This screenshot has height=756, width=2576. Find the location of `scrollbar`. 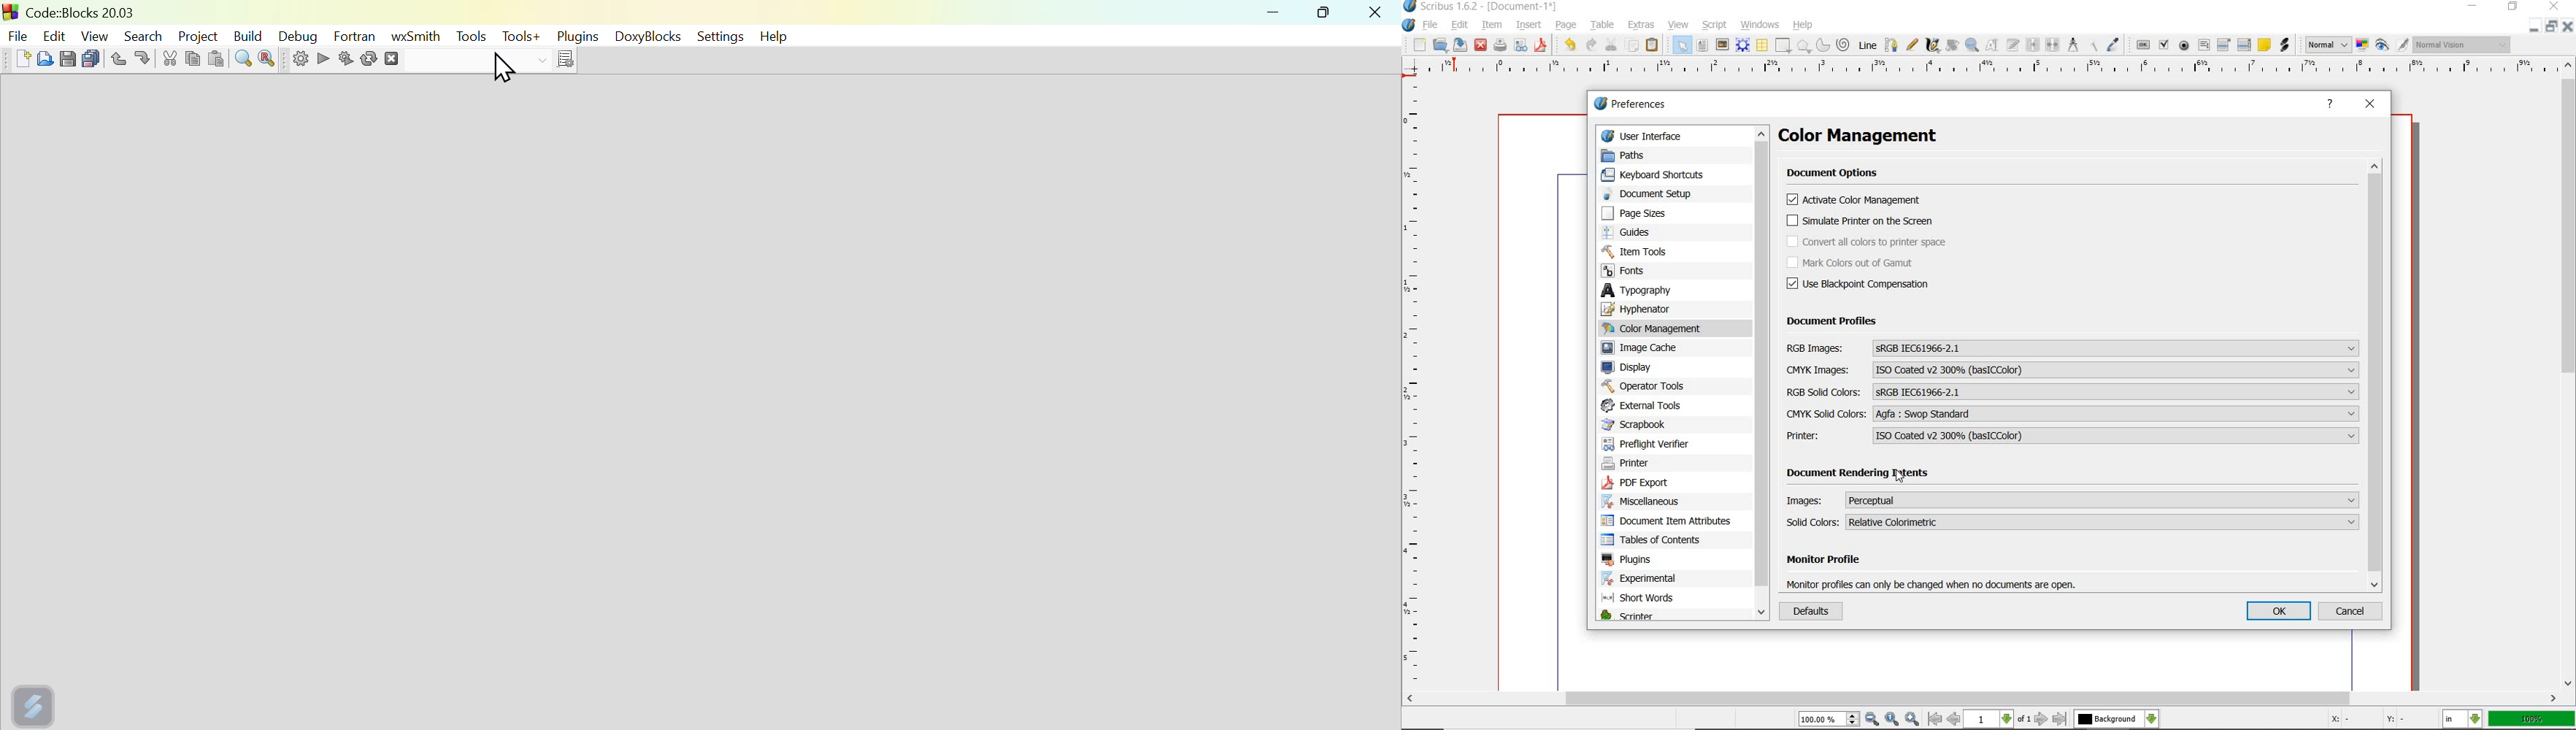

scrollbar is located at coordinates (1762, 374).